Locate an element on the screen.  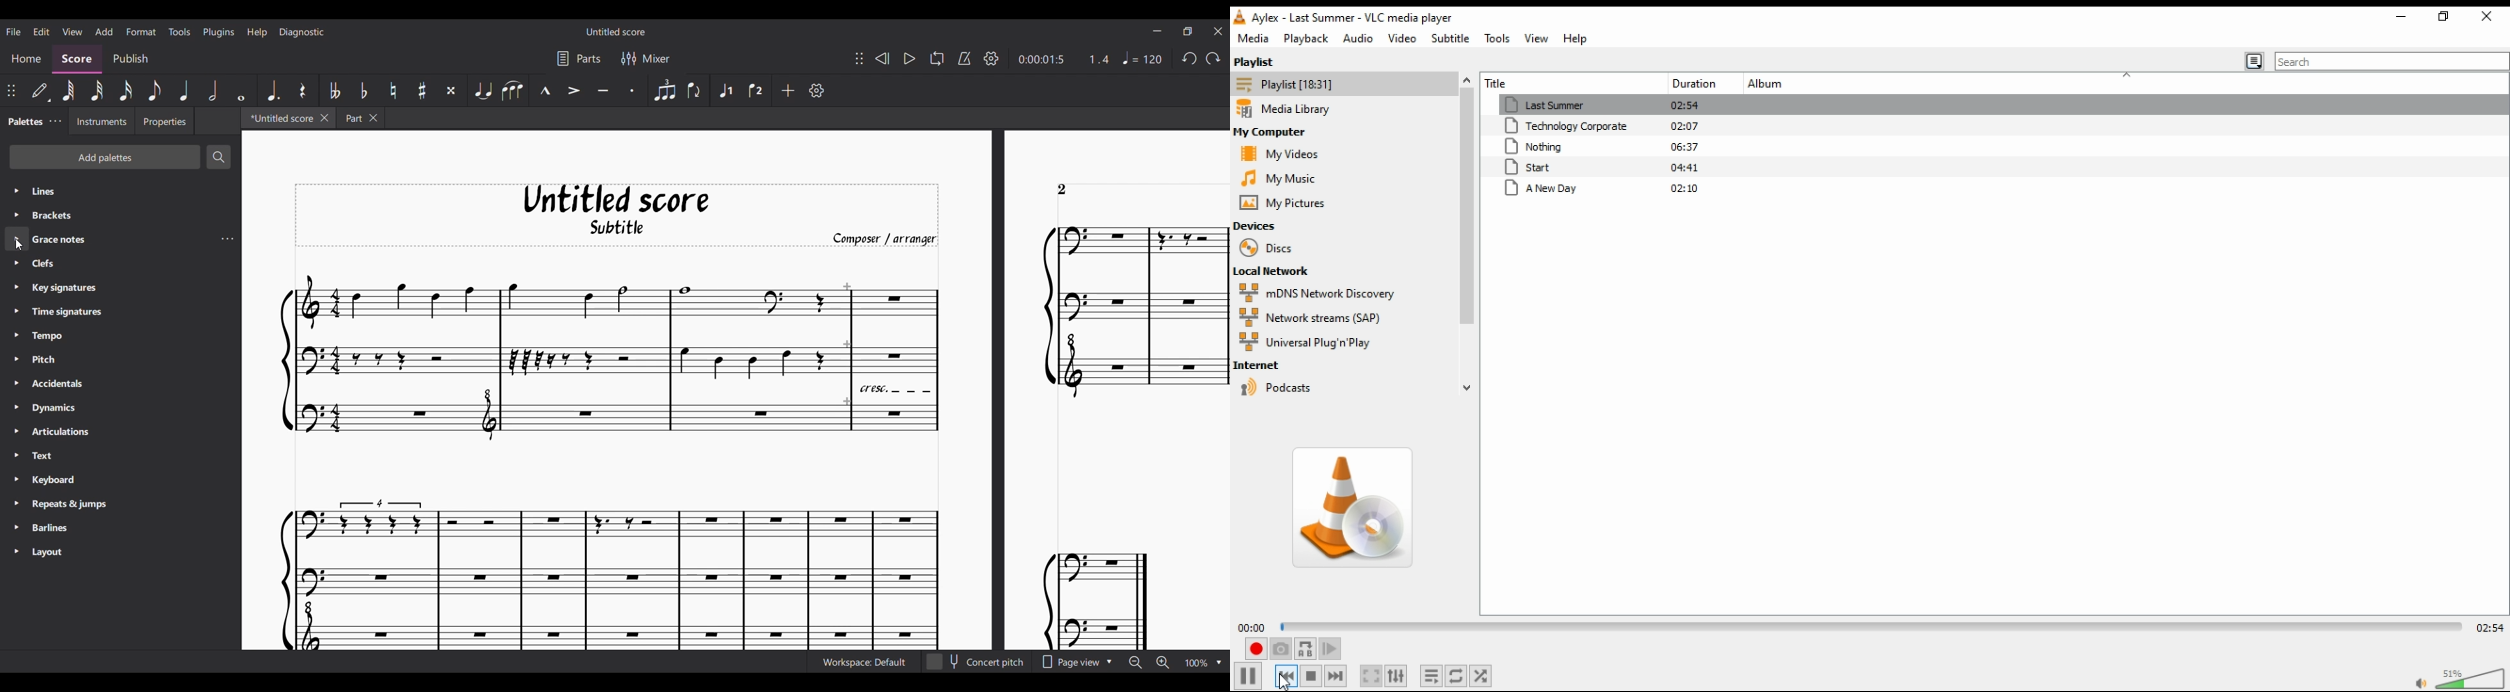
Flip direction is located at coordinates (695, 90).